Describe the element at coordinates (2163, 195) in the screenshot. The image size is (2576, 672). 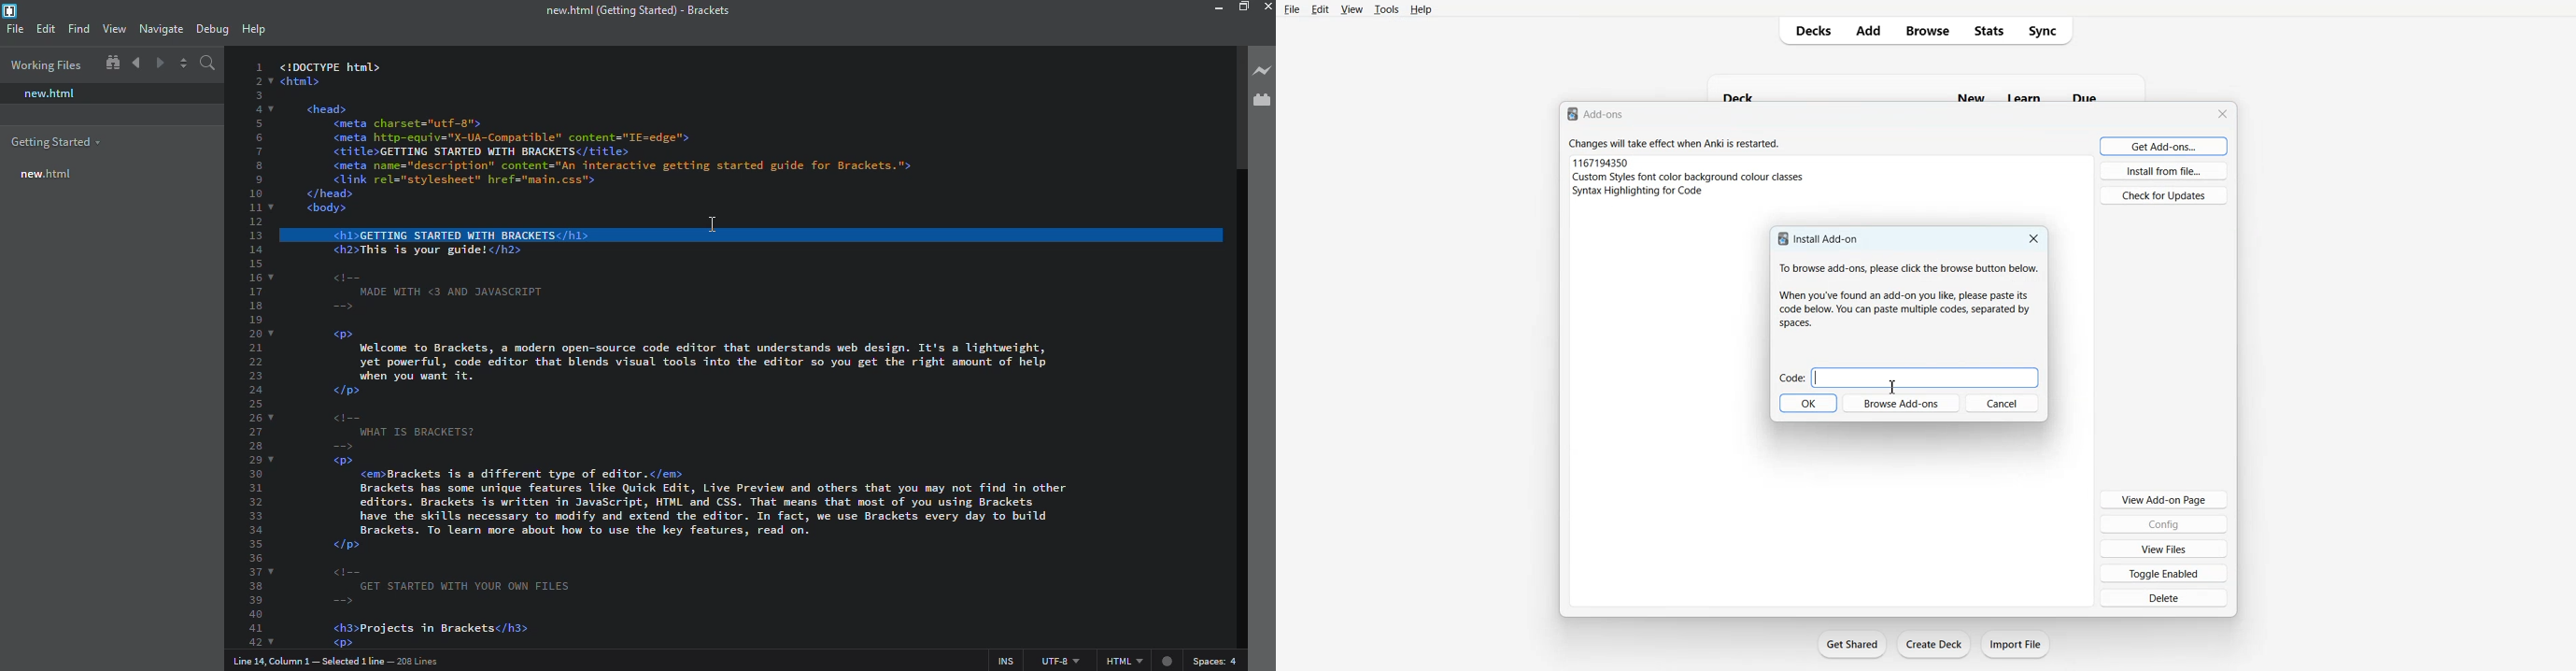
I see `Check for Updates` at that location.